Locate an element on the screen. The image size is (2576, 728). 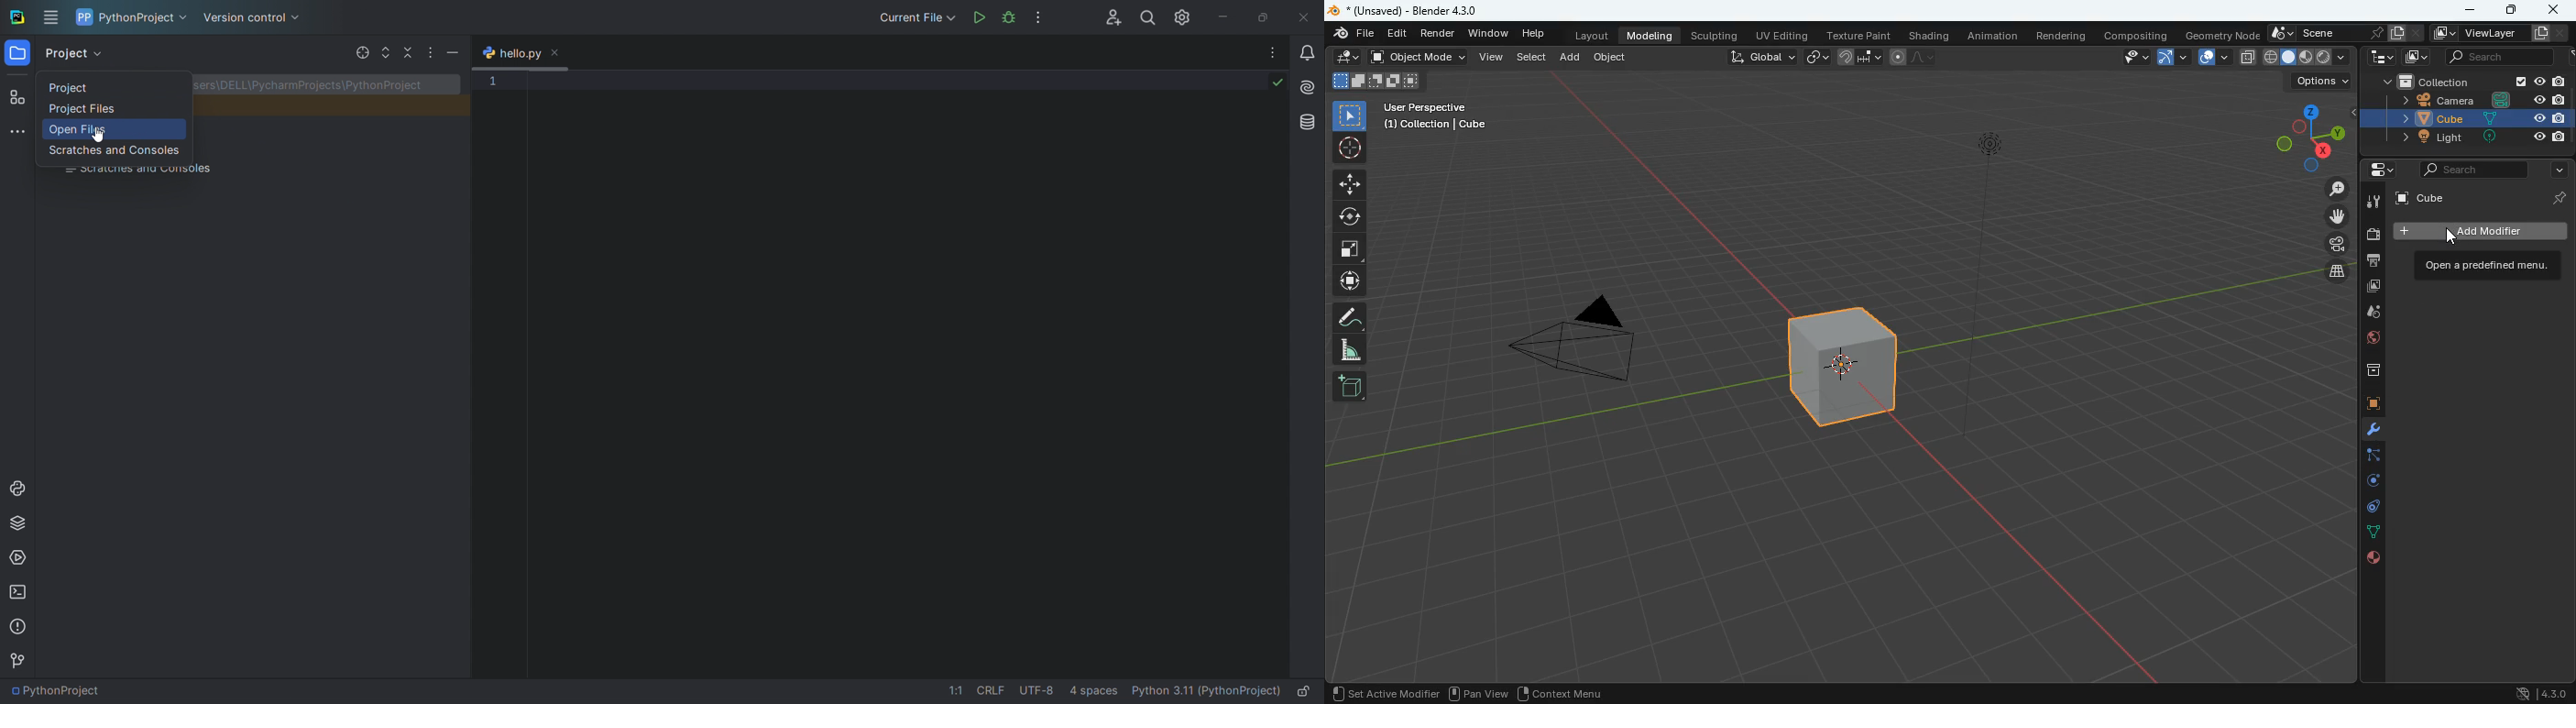
minimize is located at coordinates (455, 51).